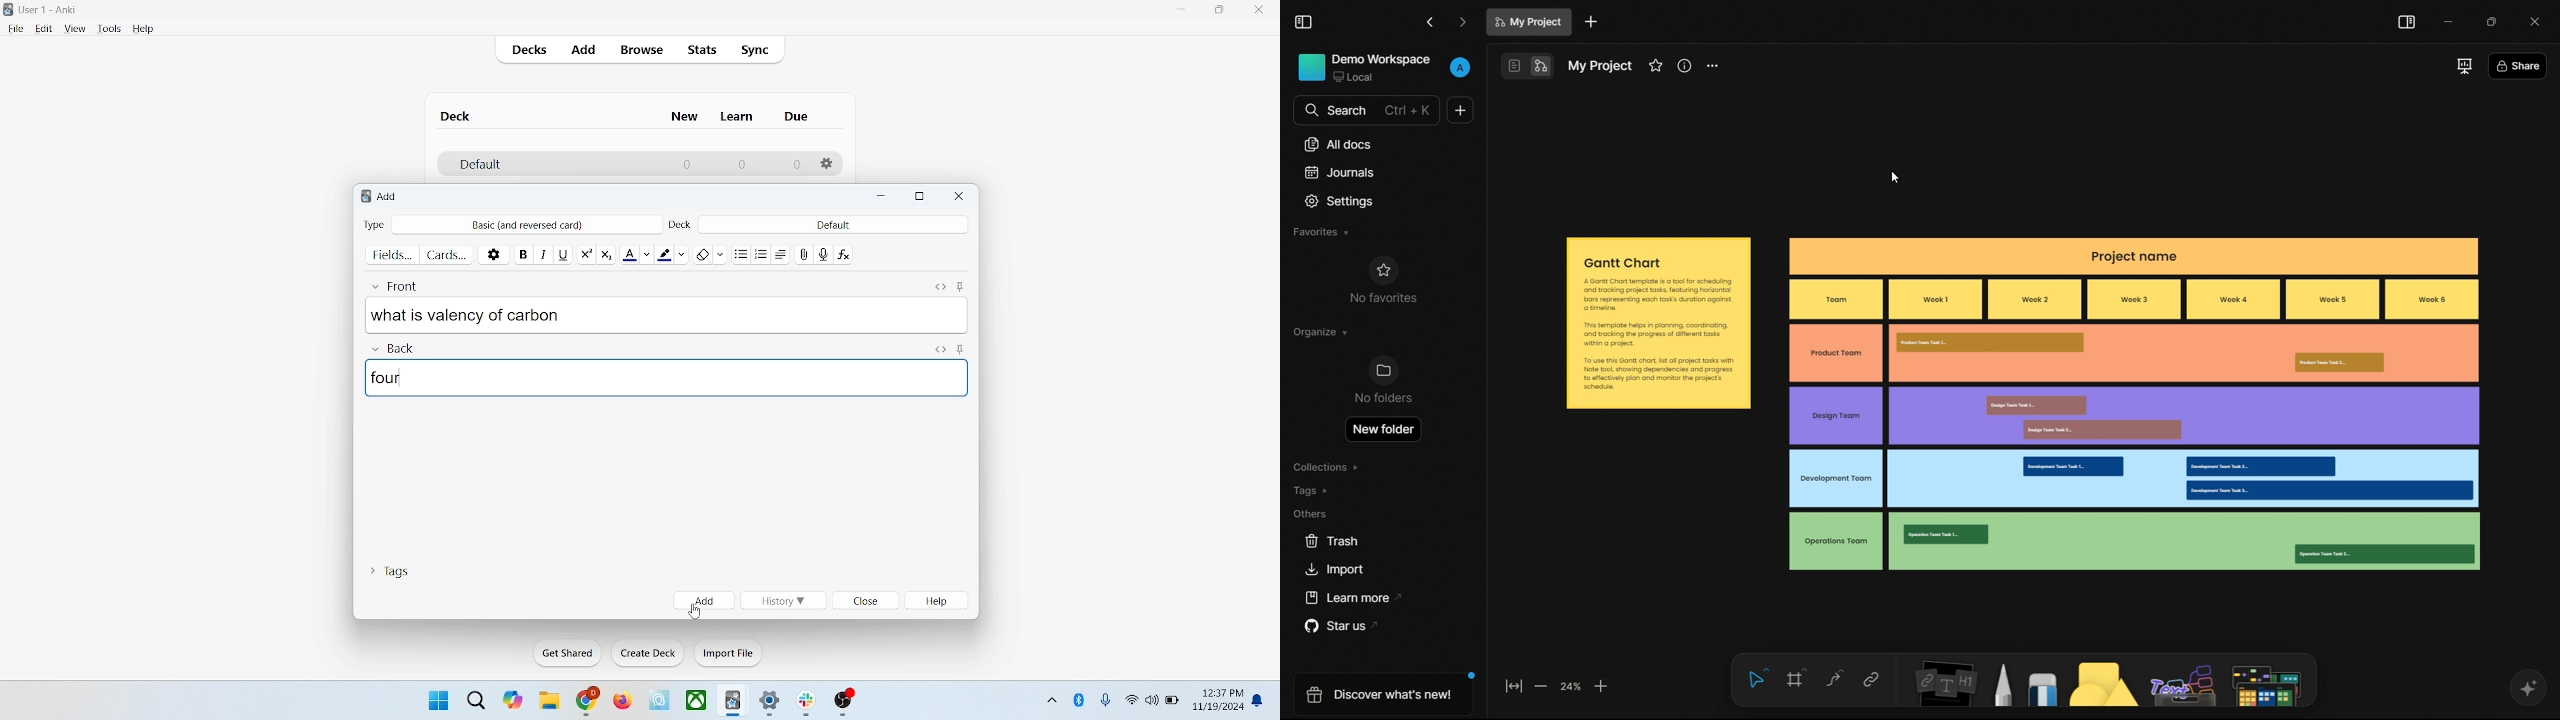 The height and width of the screenshot is (728, 2576). What do you see at coordinates (1313, 490) in the screenshot?
I see `tags` at bounding box center [1313, 490].